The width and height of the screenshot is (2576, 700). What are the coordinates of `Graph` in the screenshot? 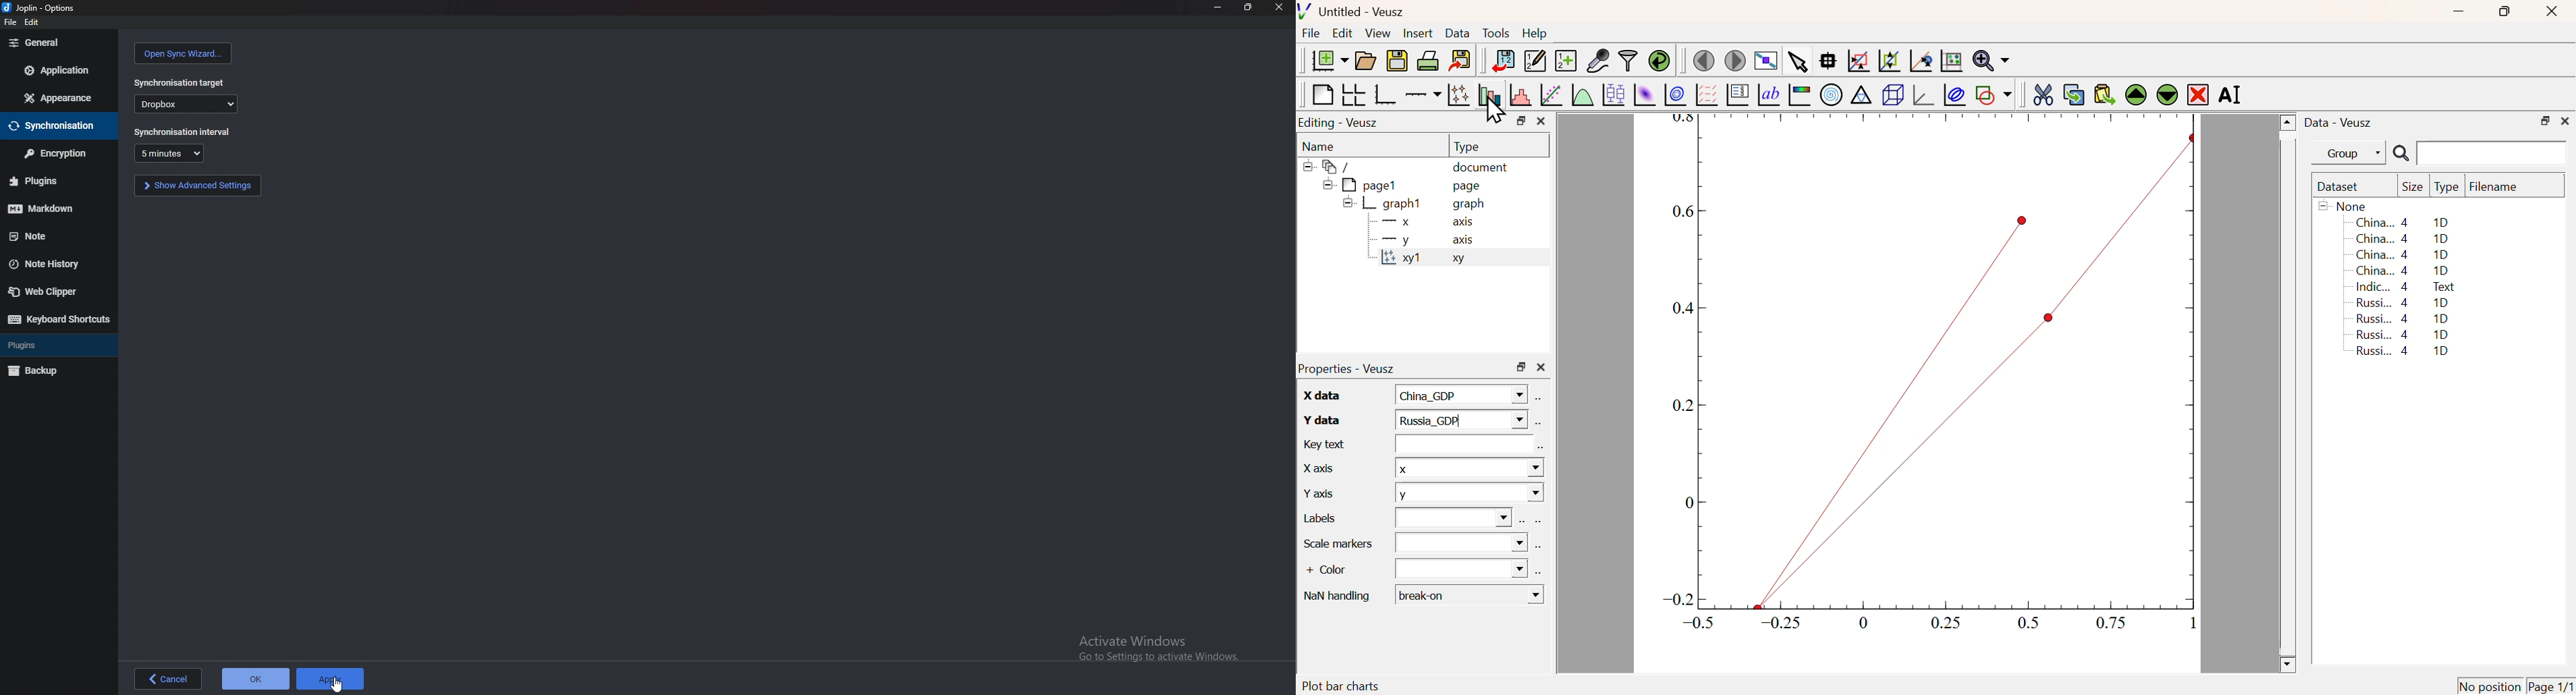 It's located at (1926, 378).